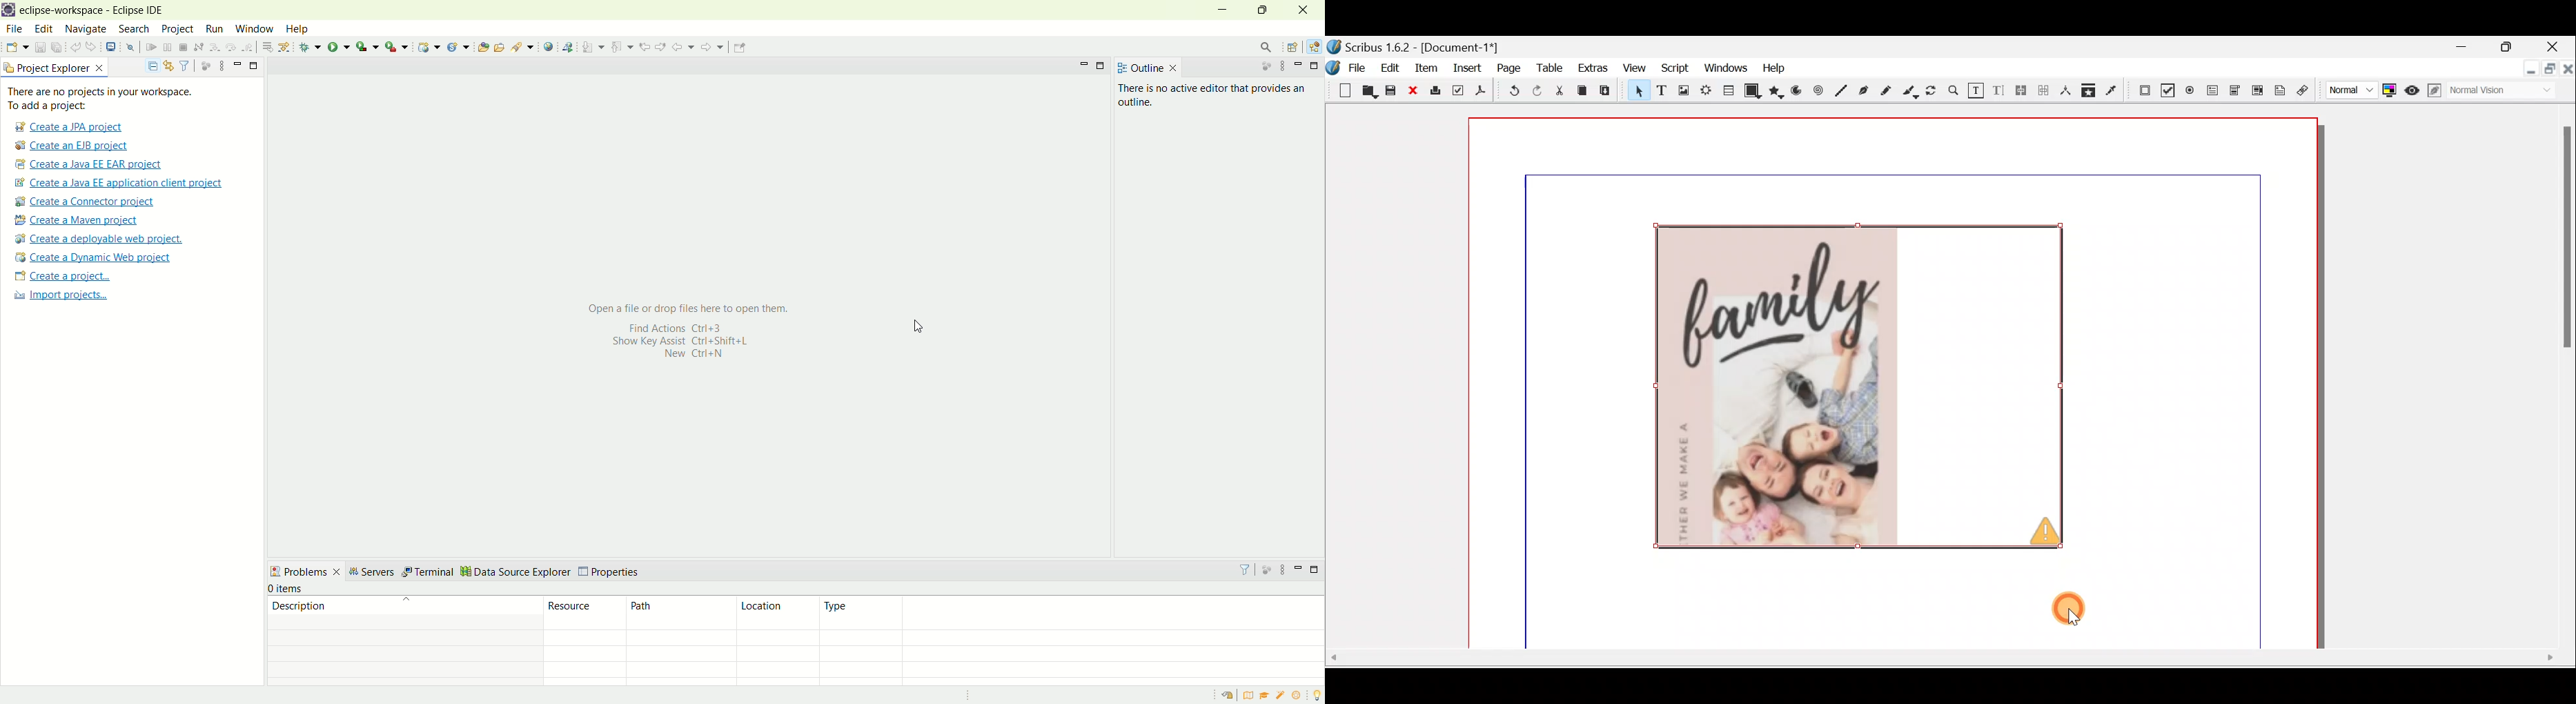 The height and width of the screenshot is (728, 2576). I want to click on Edit text with story editor, so click(1999, 89).